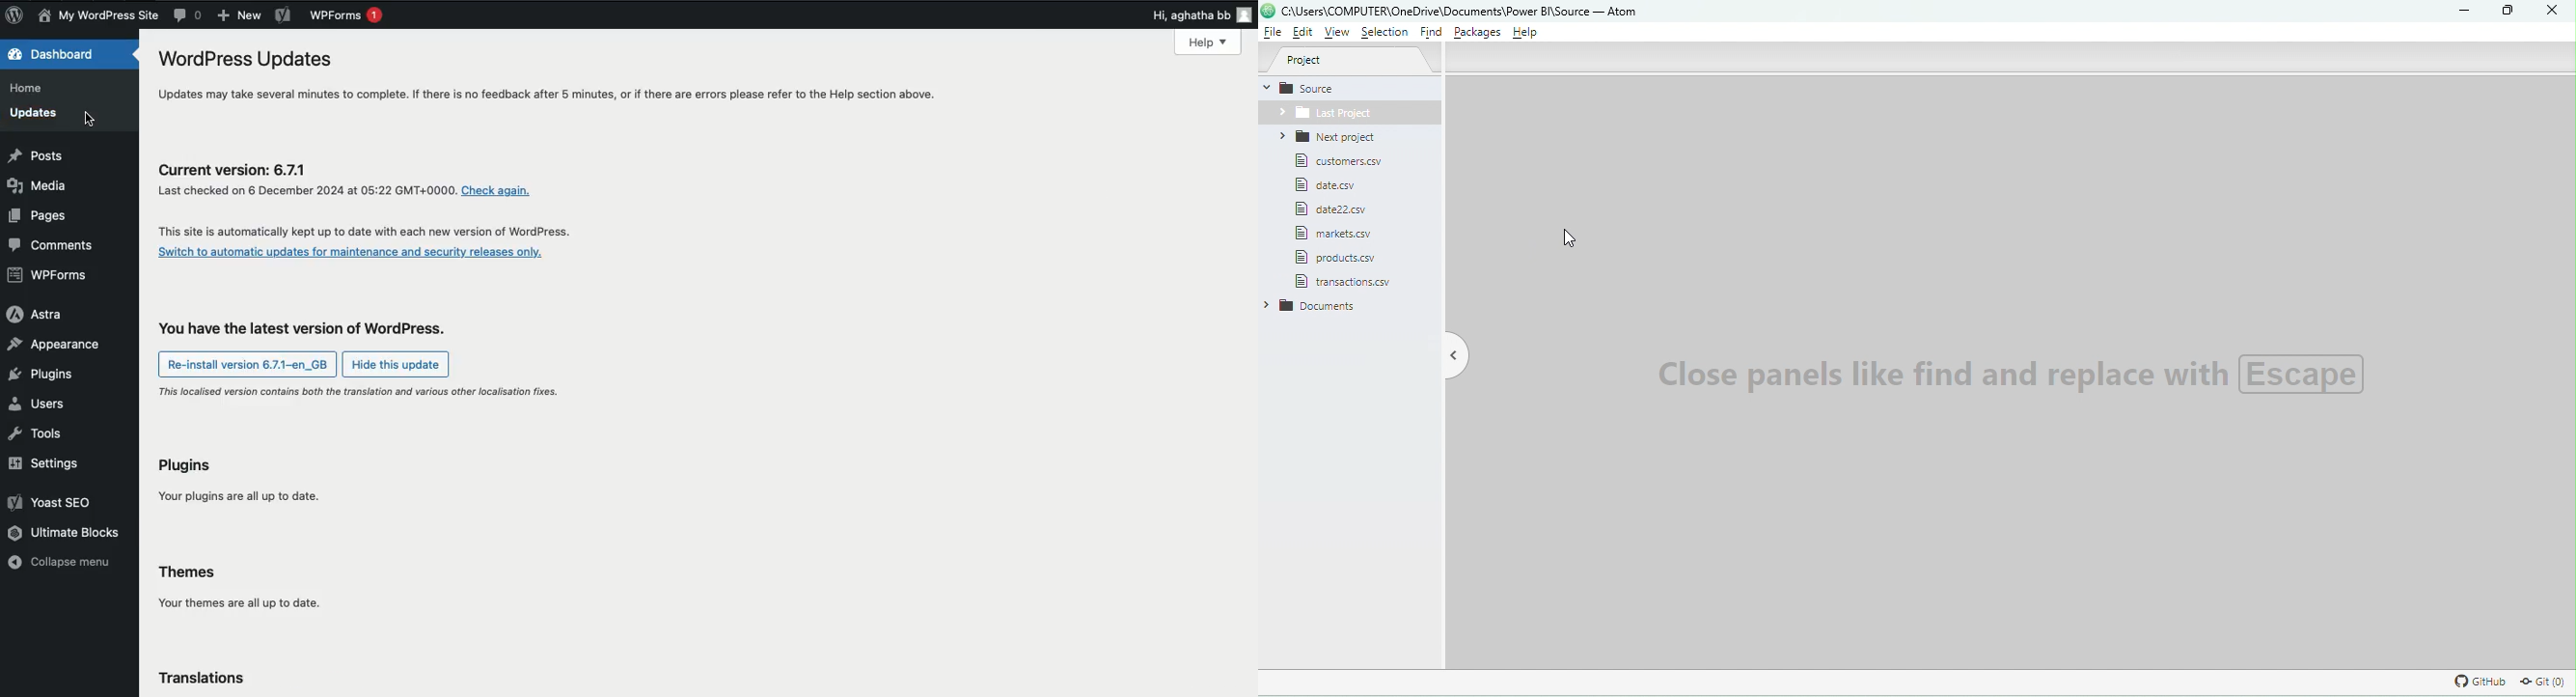 The width and height of the screenshot is (2576, 700). What do you see at coordinates (399, 364) in the screenshot?
I see `Hide this update` at bounding box center [399, 364].